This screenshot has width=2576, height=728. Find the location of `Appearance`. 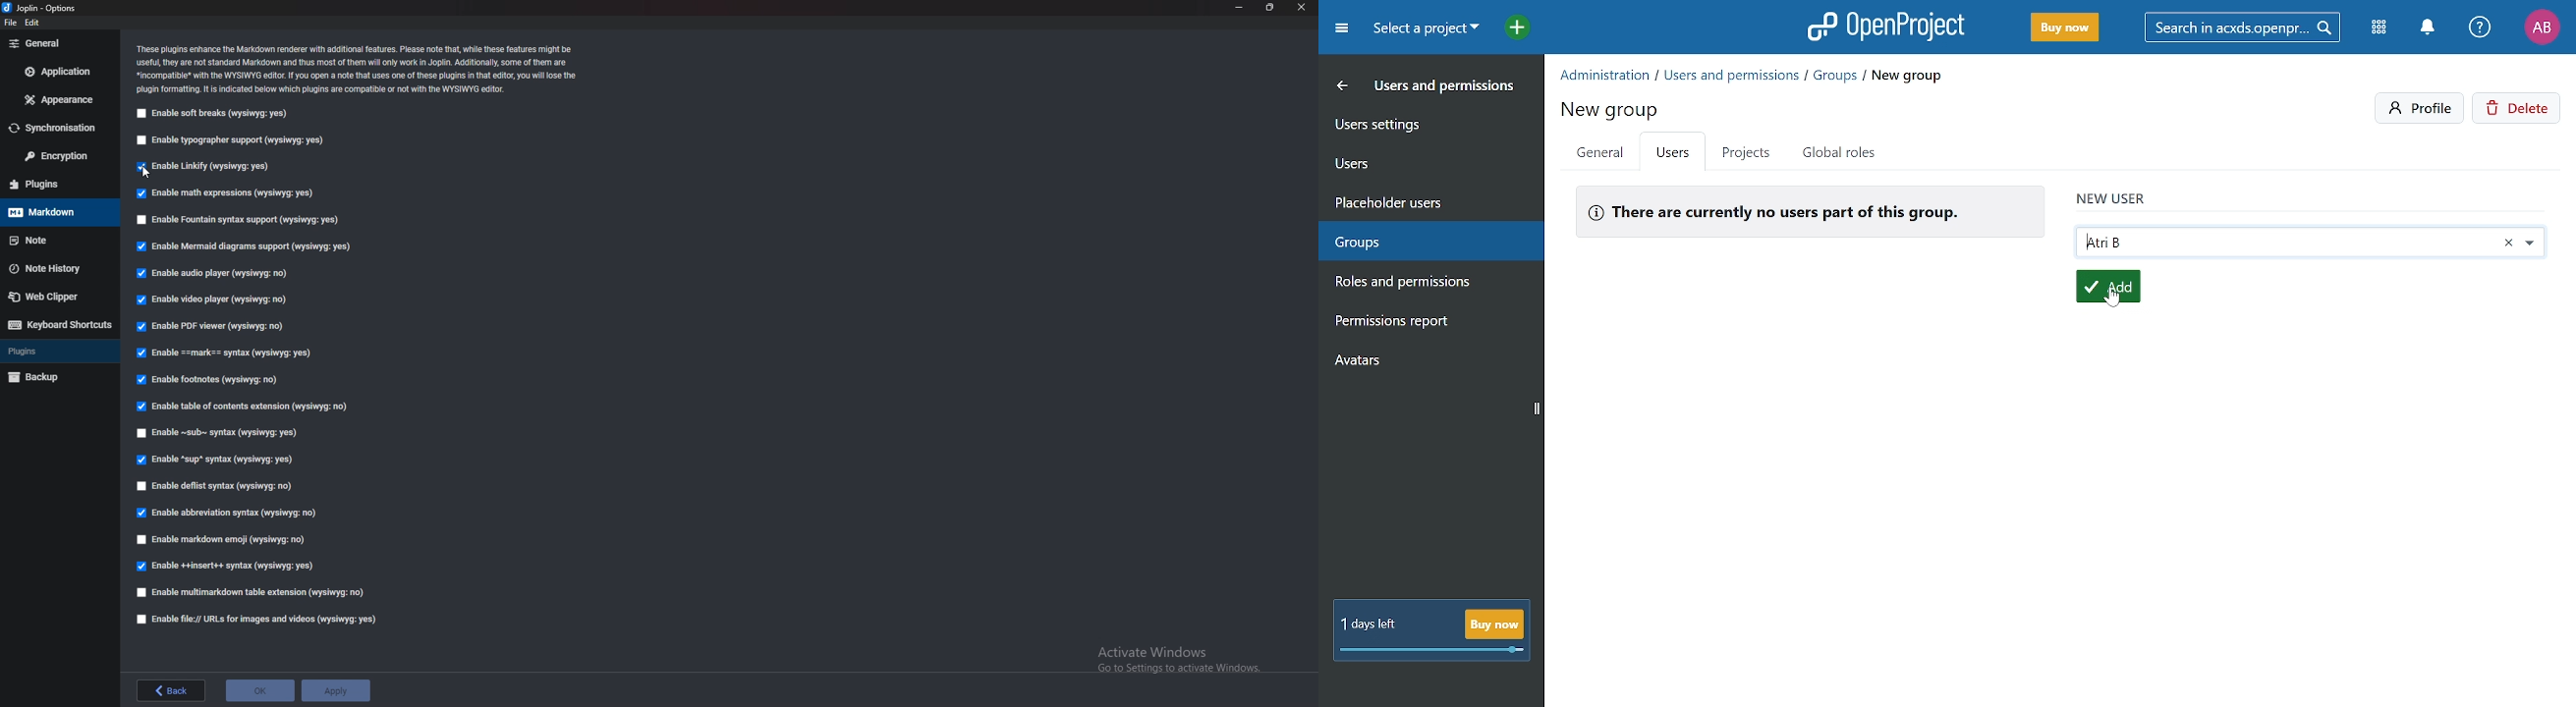

Appearance is located at coordinates (60, 100).